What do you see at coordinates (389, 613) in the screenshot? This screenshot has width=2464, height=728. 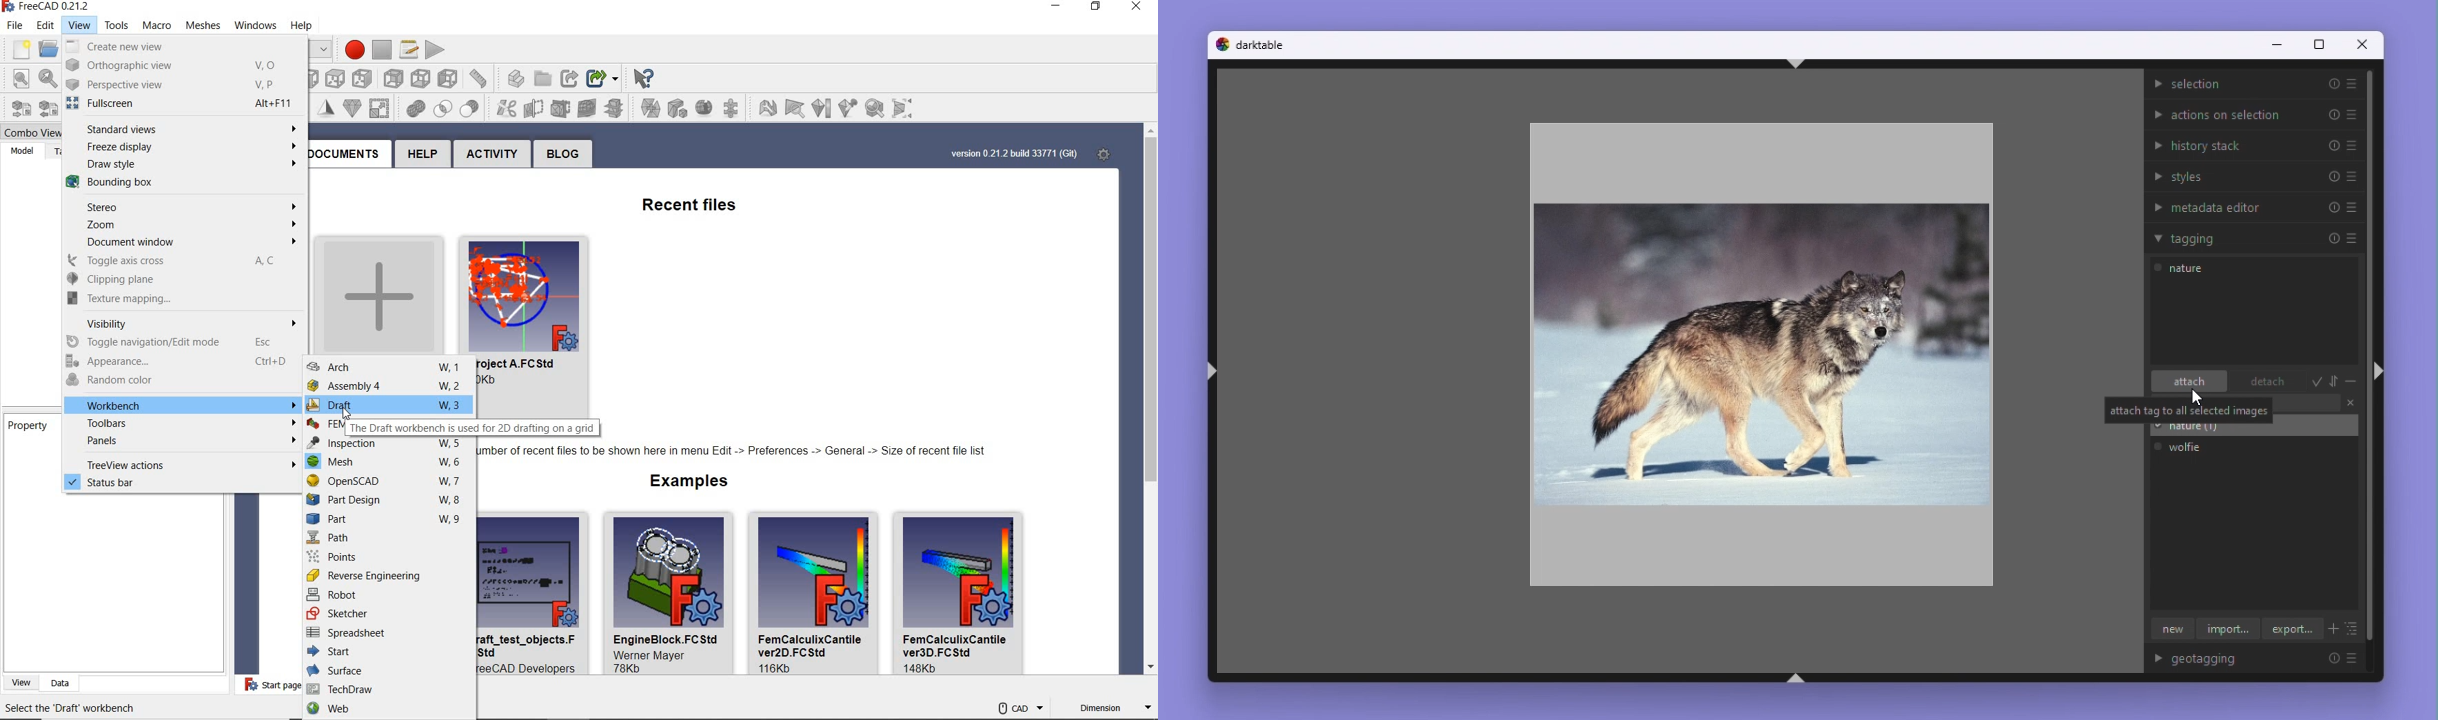 I see `sketcher` at bounding box center [389, 613].